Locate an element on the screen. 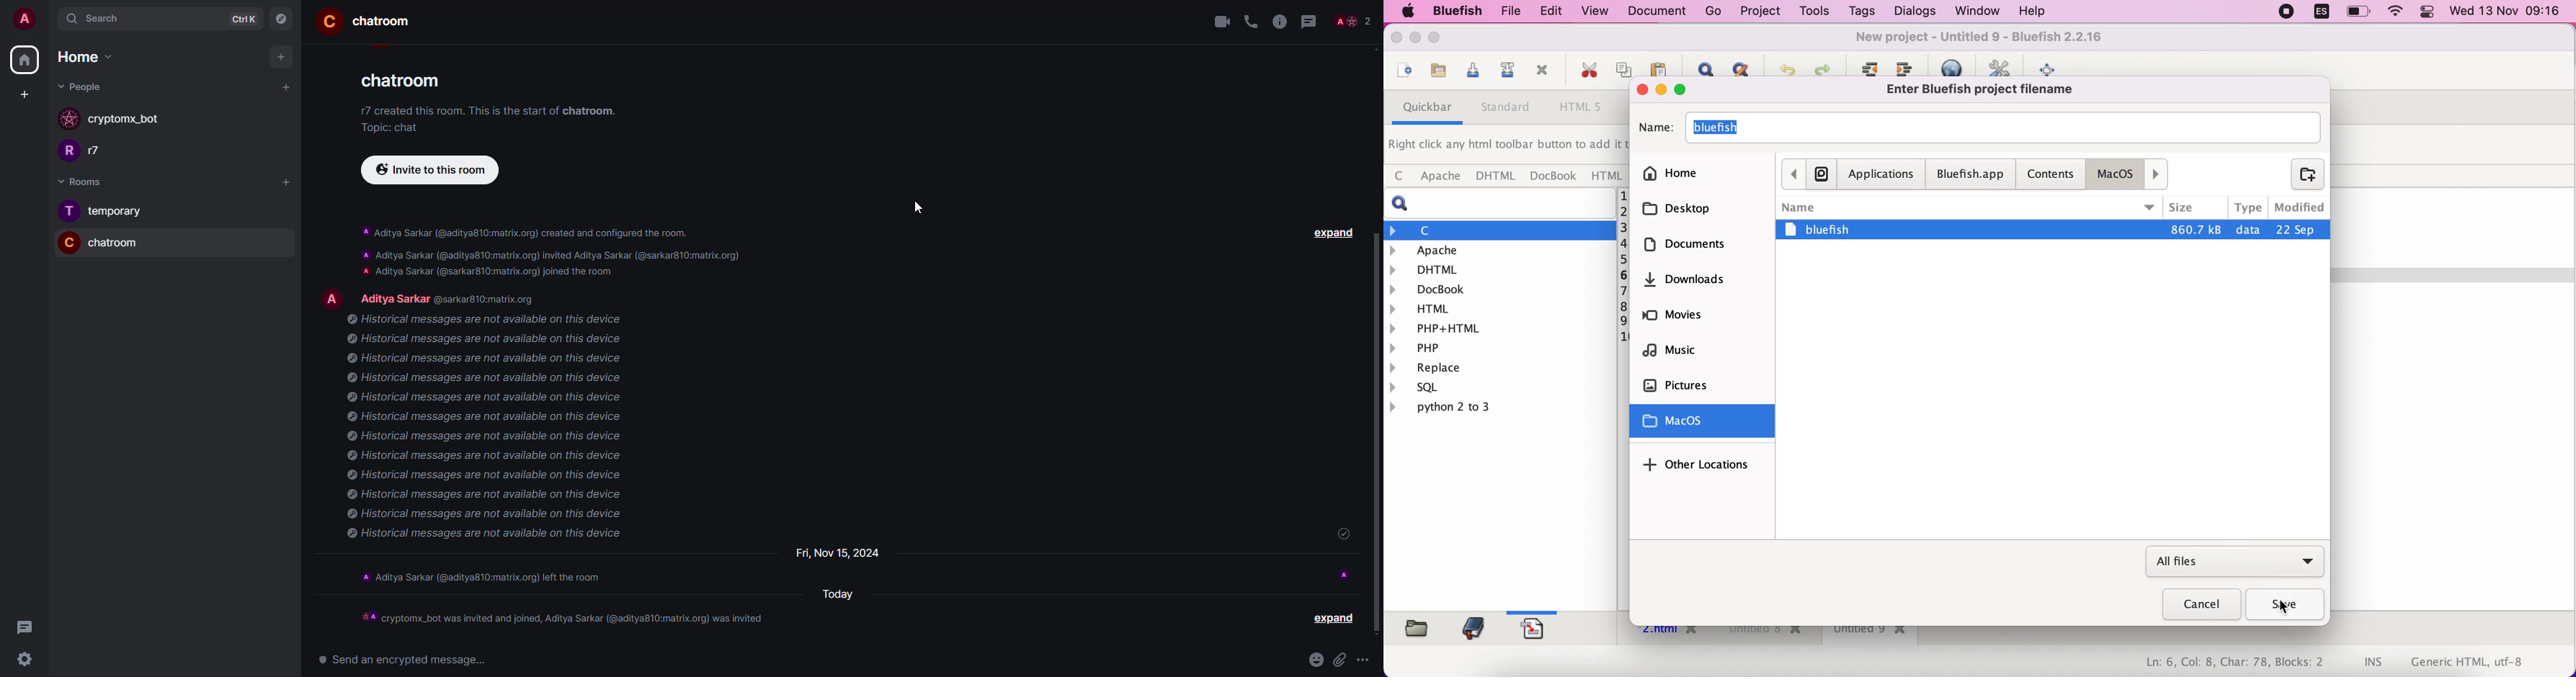 This screenshot has height=700, width=2576. dhtml is located at coordinates (1500, 268).